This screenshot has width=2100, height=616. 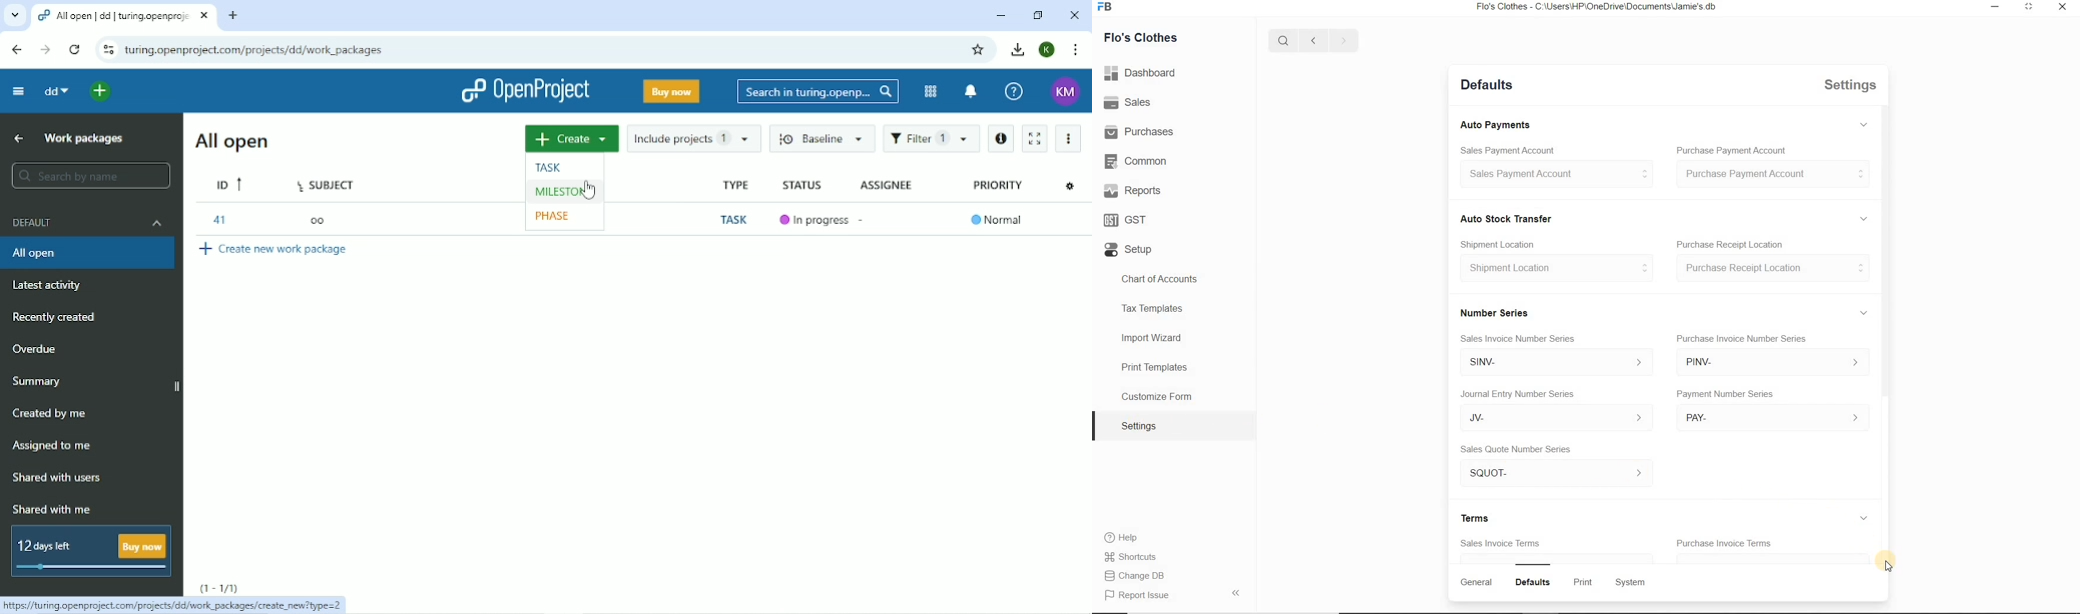 I want to click on All open, so click(x=230, y=141).